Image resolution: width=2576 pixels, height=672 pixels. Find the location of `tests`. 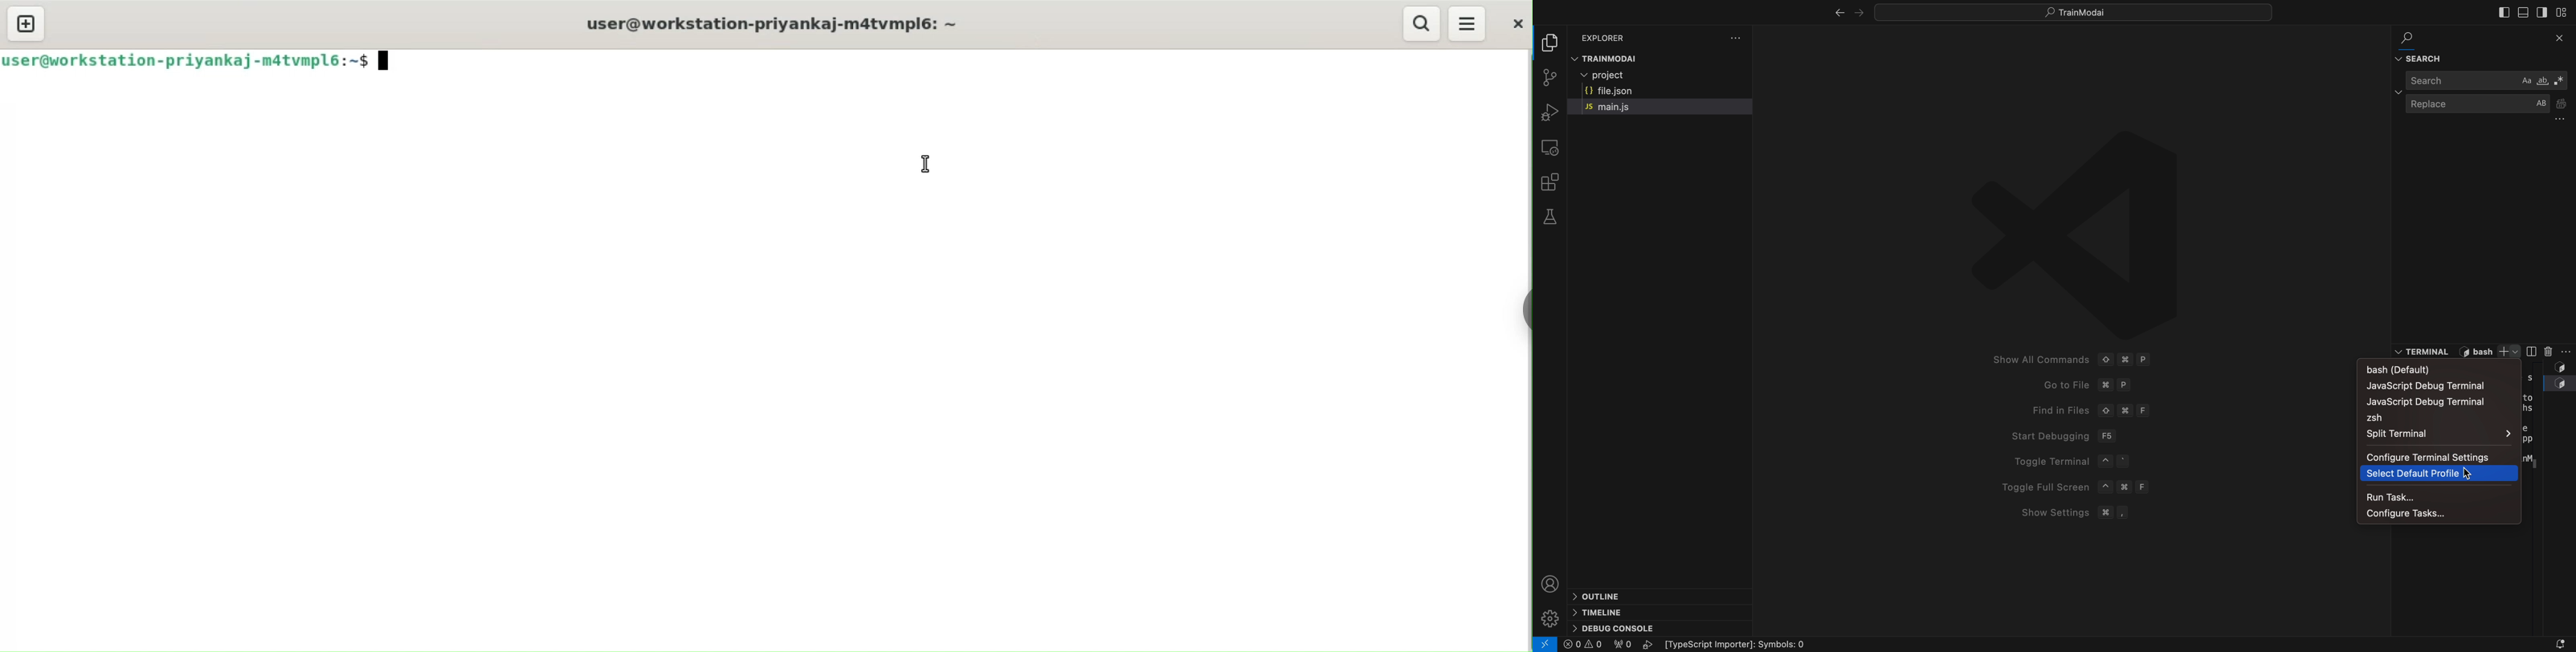

tests is located at coordinates (1550, 217).